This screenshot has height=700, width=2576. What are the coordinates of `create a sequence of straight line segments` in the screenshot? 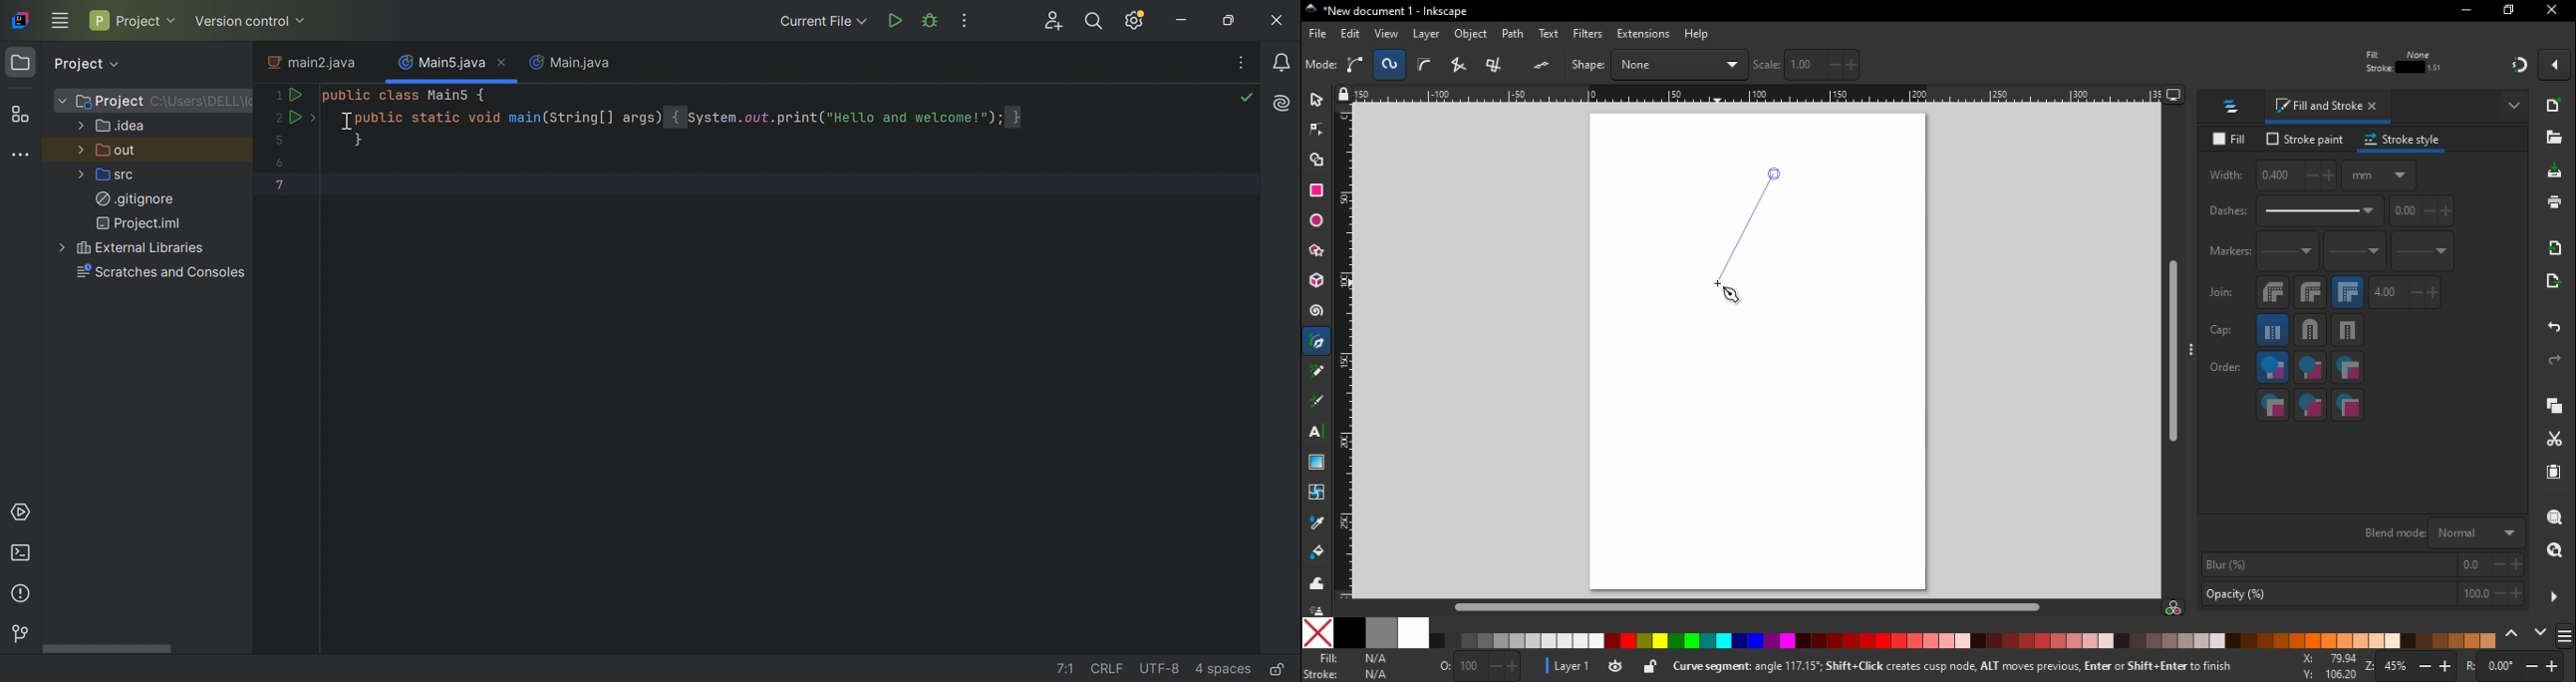 It's located at (1462, 65).